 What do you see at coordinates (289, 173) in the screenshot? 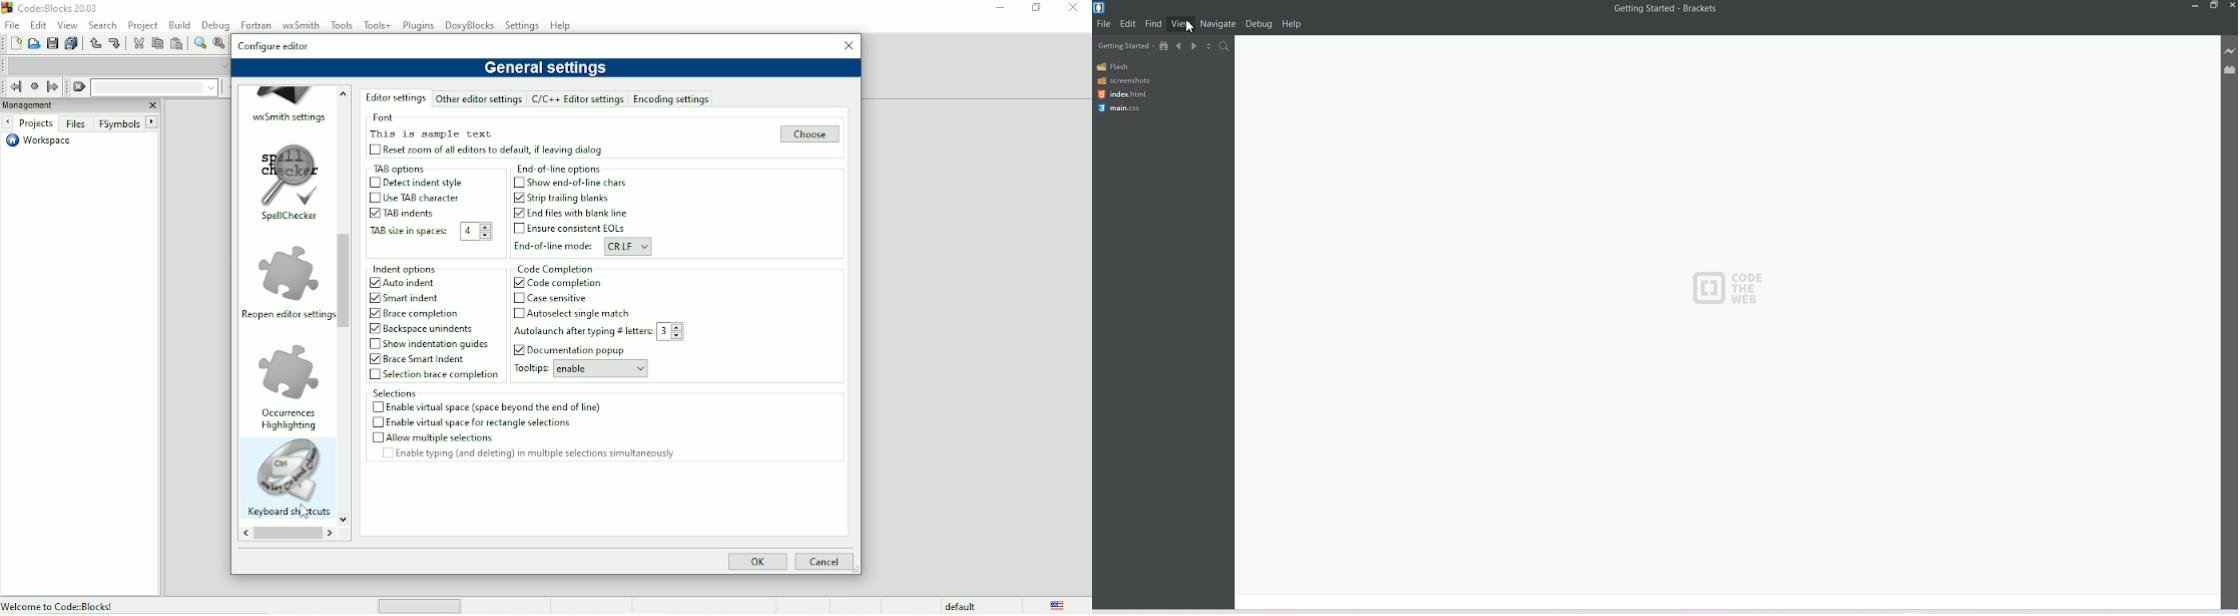
I see `image` at bounding box center [289, 173].